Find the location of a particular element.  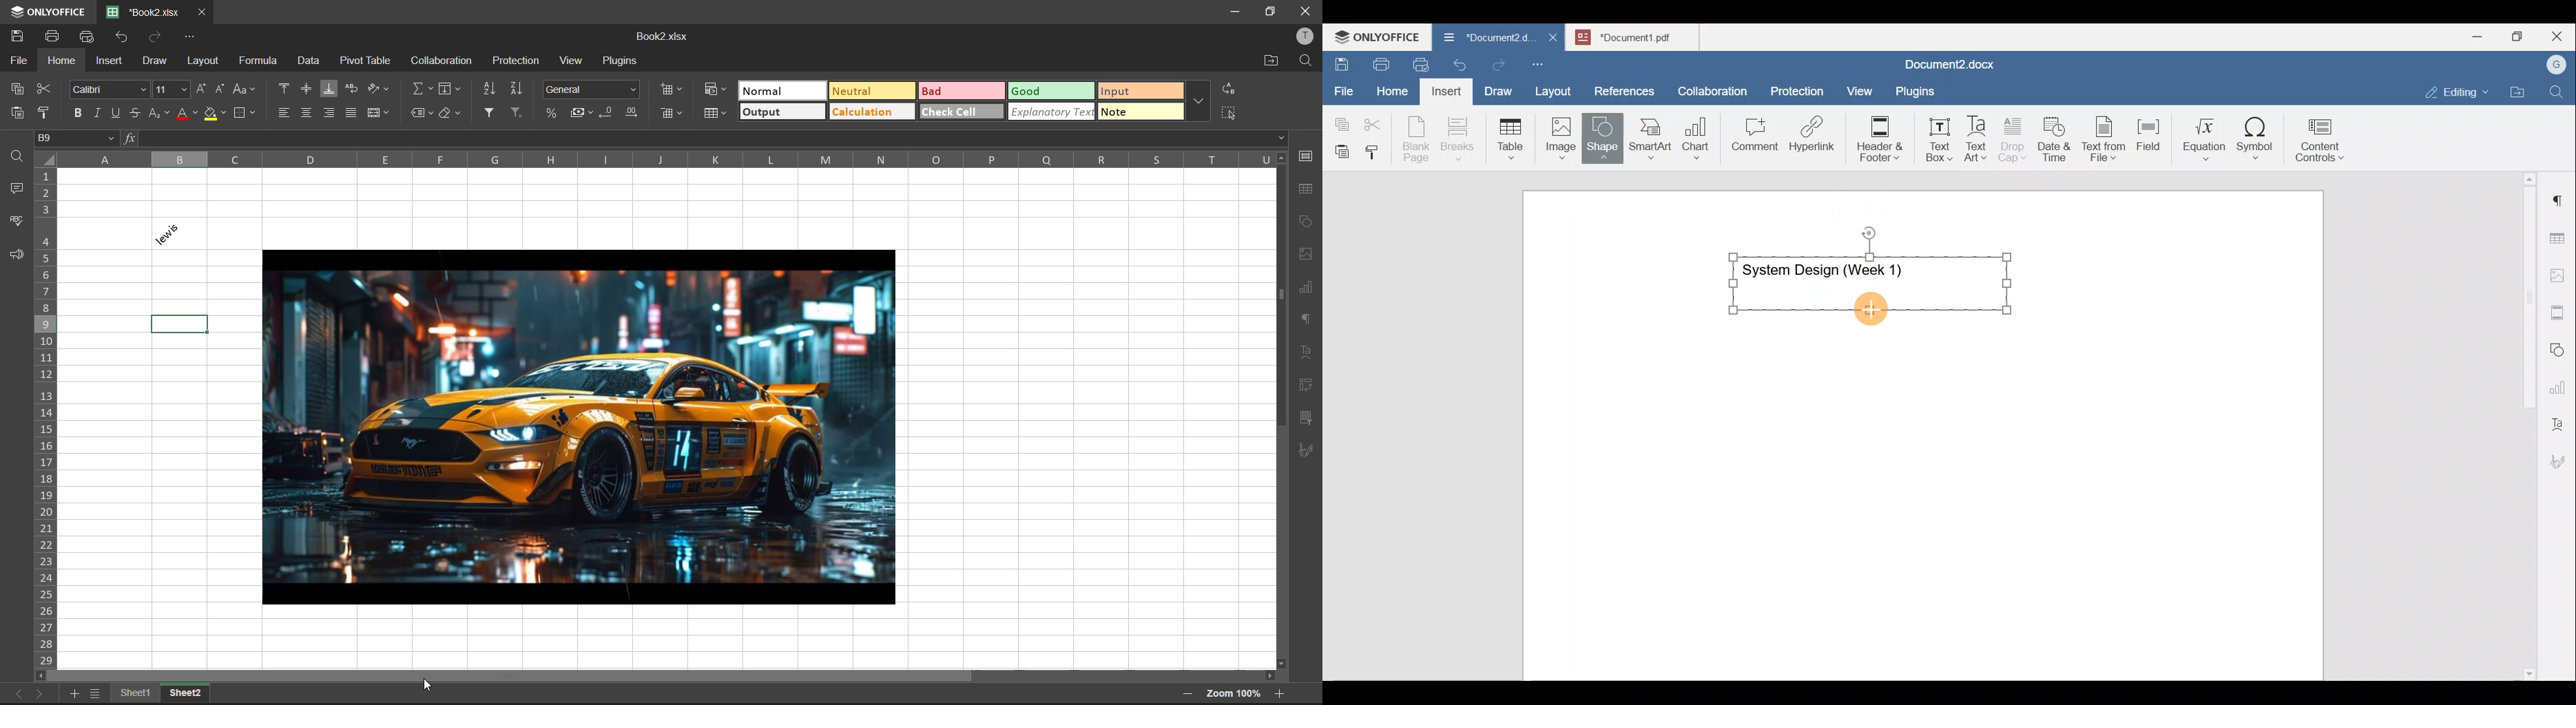

table is located at coordinates (1307, 191).